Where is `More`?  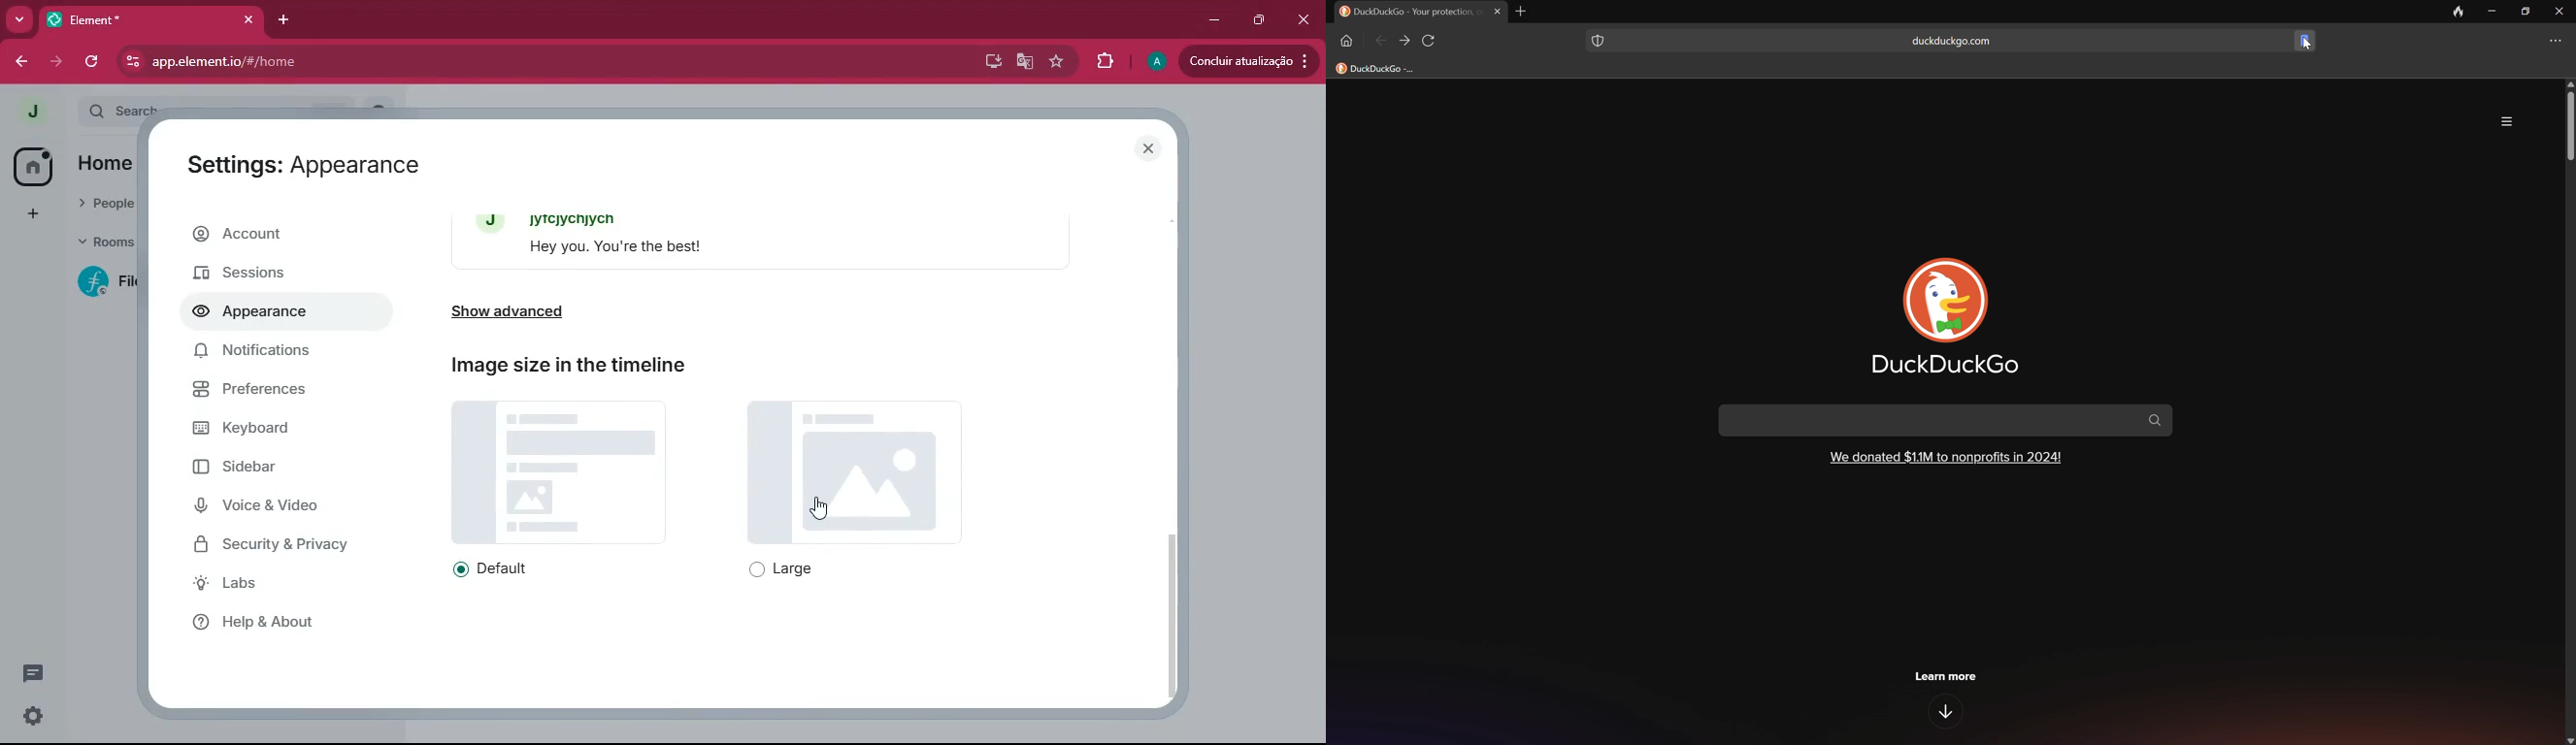
More is located at coordinates (2508, 122).